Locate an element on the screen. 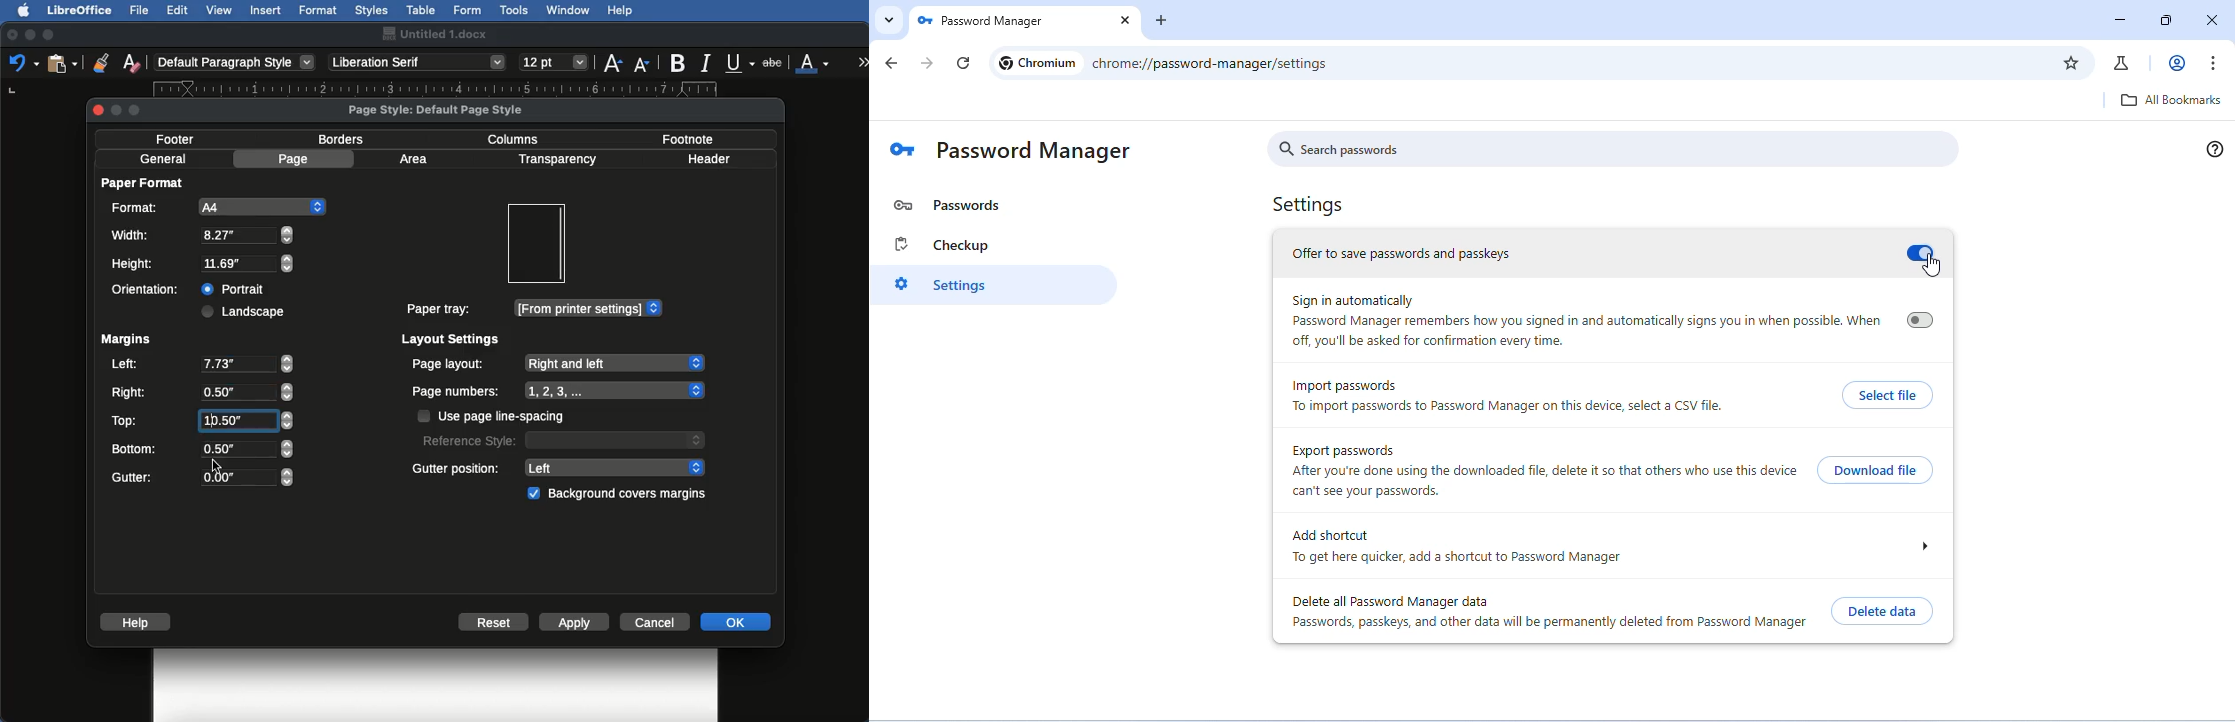 The width and height of the screenshot is (2240, 728). Password Manager is located at coordinates (1021, 21).